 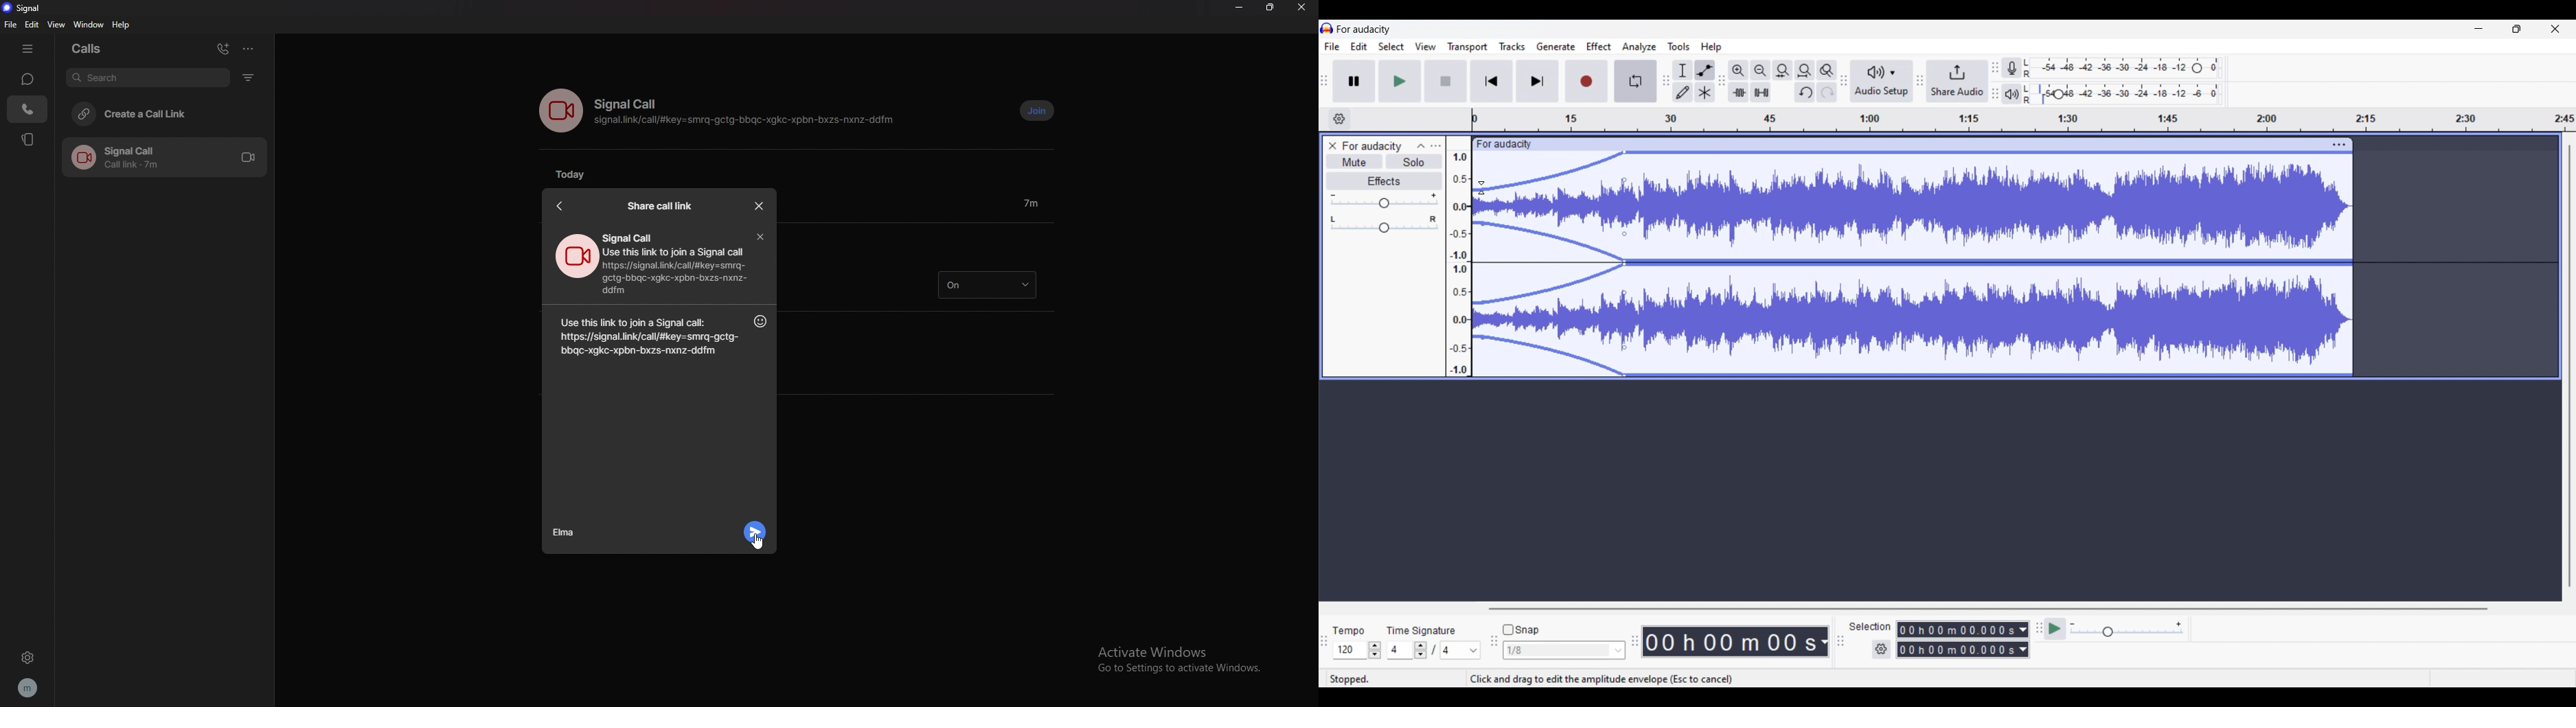 What do you see at coordinates (27, 8) in the screenshot?
I see `signal` at bounding box center [27, 8].